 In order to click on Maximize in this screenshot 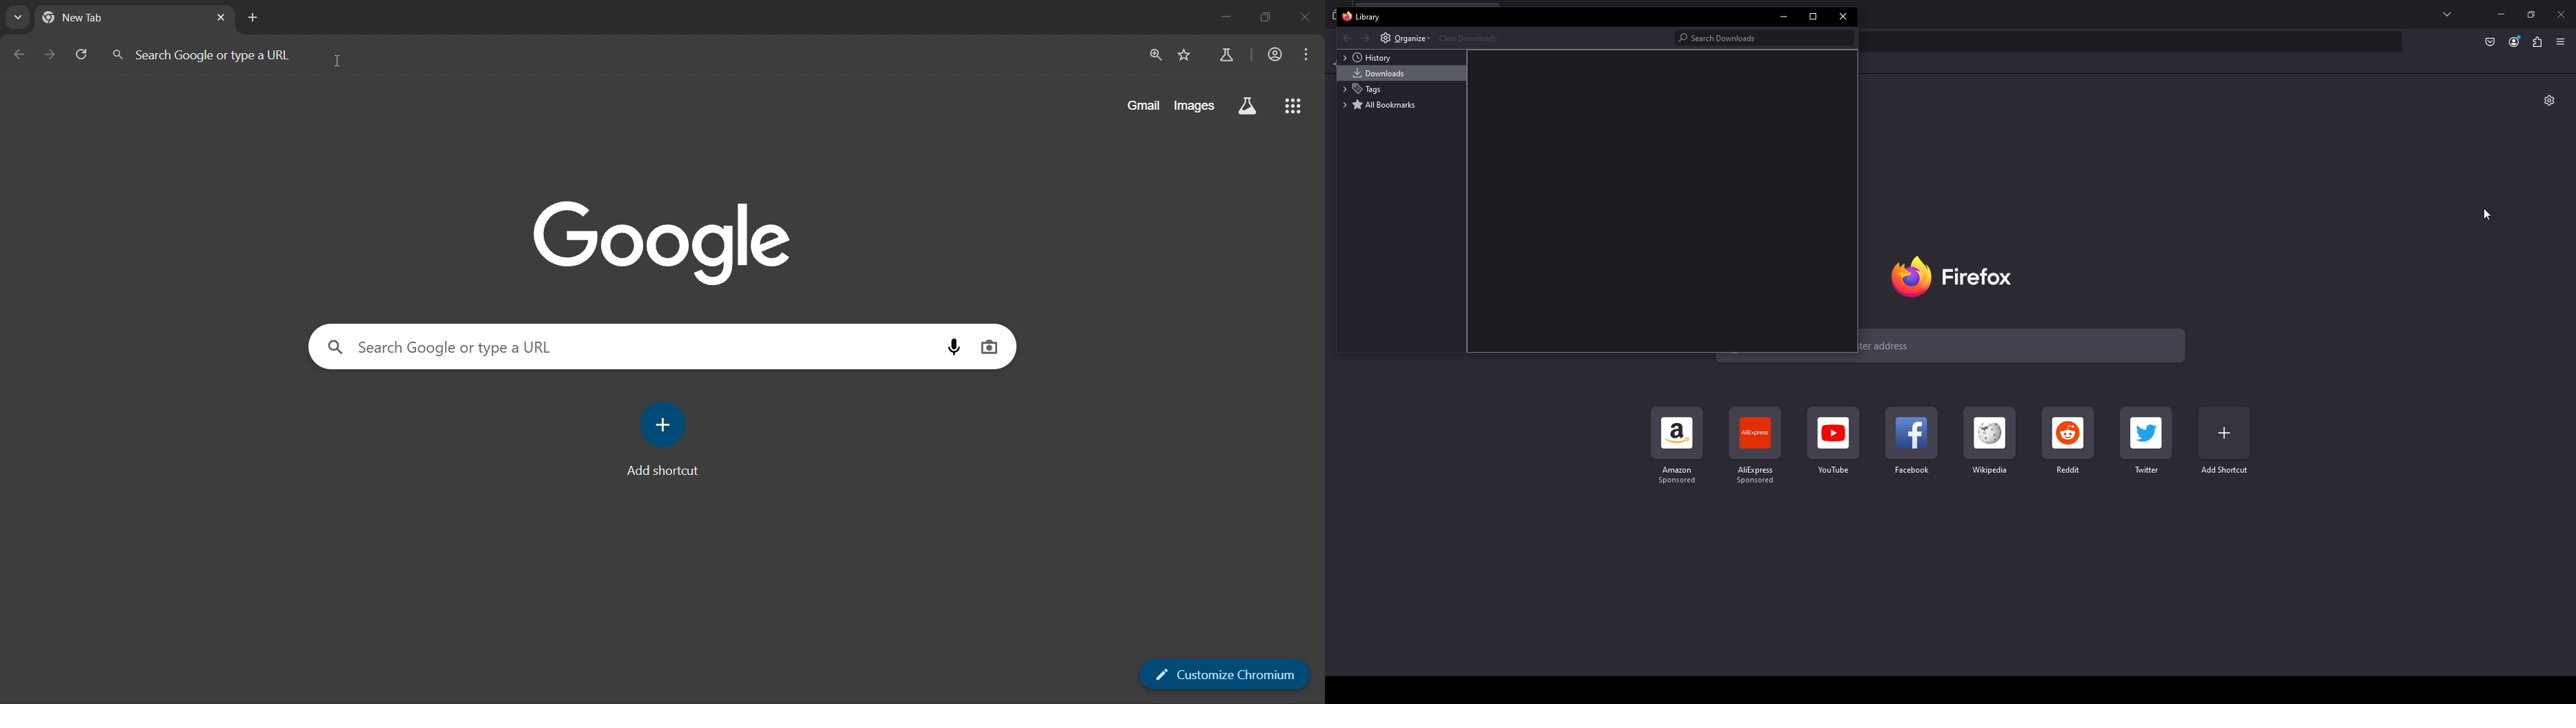, I will do `click(2531, 16)`.